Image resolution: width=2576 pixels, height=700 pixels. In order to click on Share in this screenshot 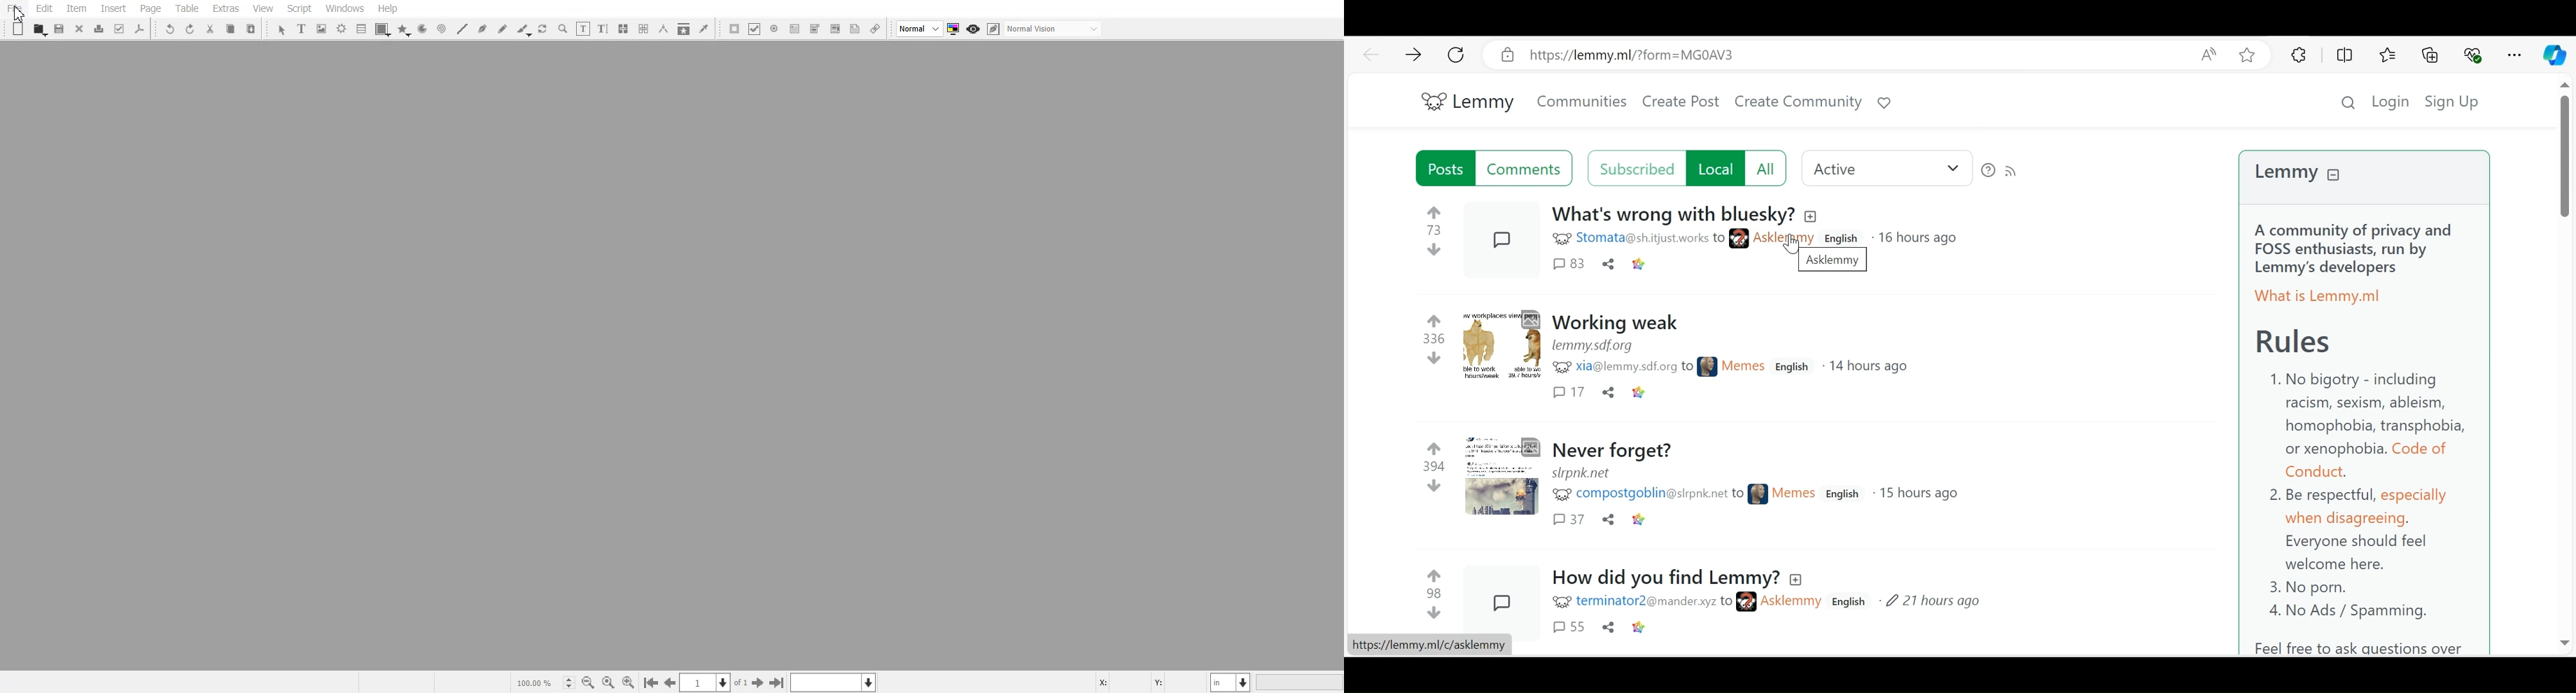, I will do `click(1607, 393)`.